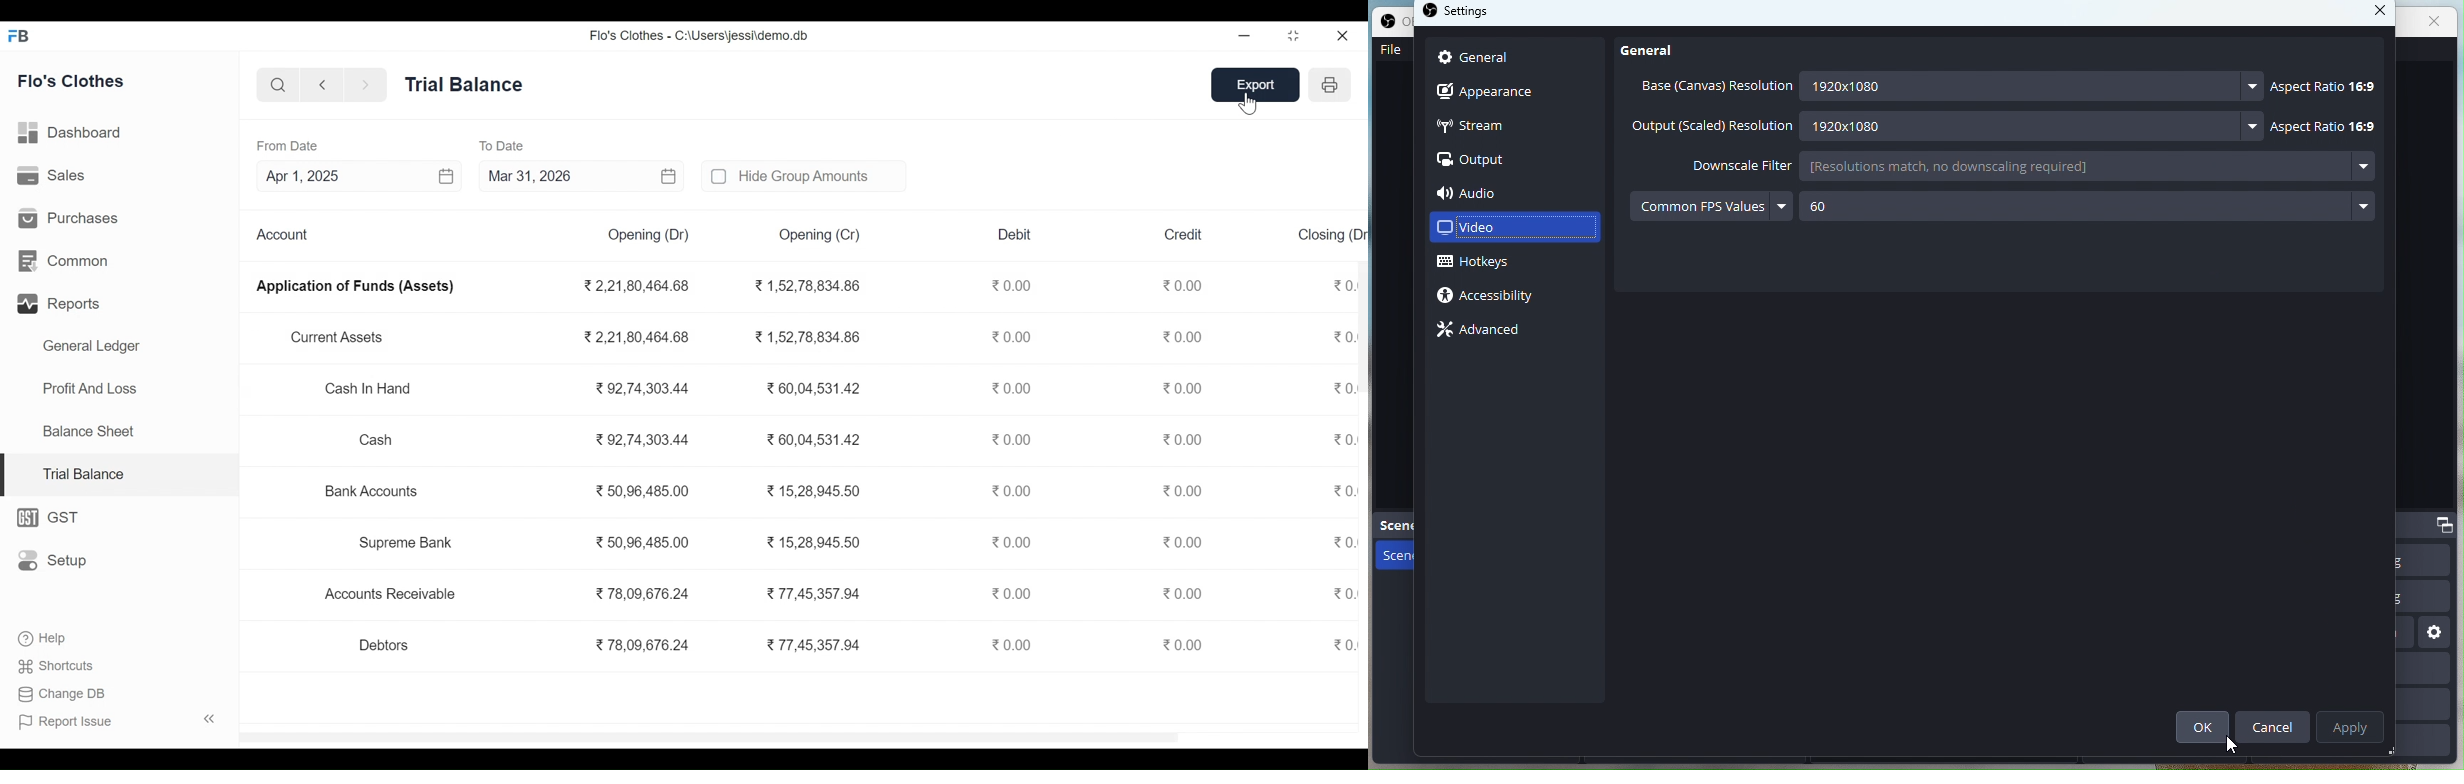  Describe the element at coordinates (2203, 730) in the screenshot. I see `ok` at that location.